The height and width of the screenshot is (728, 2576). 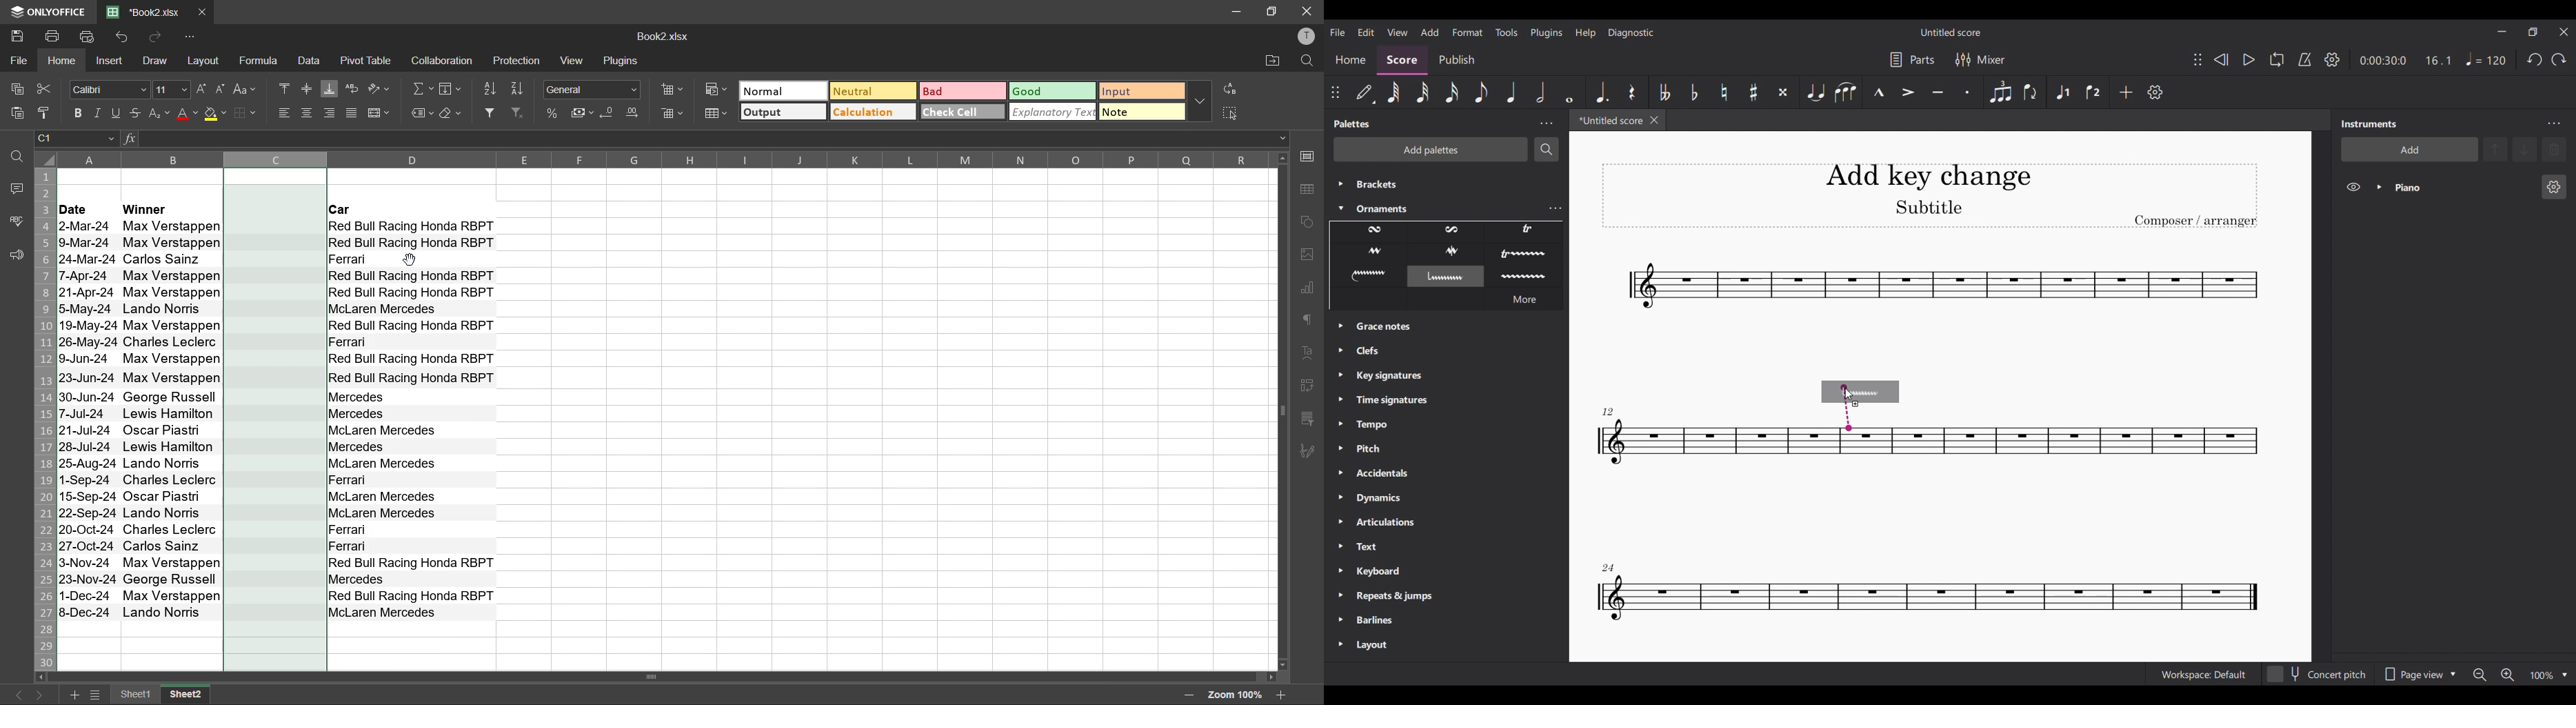 What do you see at coordinates (963, 92) in the screenshot?
I see `bad` at bounding box center [963, 92].